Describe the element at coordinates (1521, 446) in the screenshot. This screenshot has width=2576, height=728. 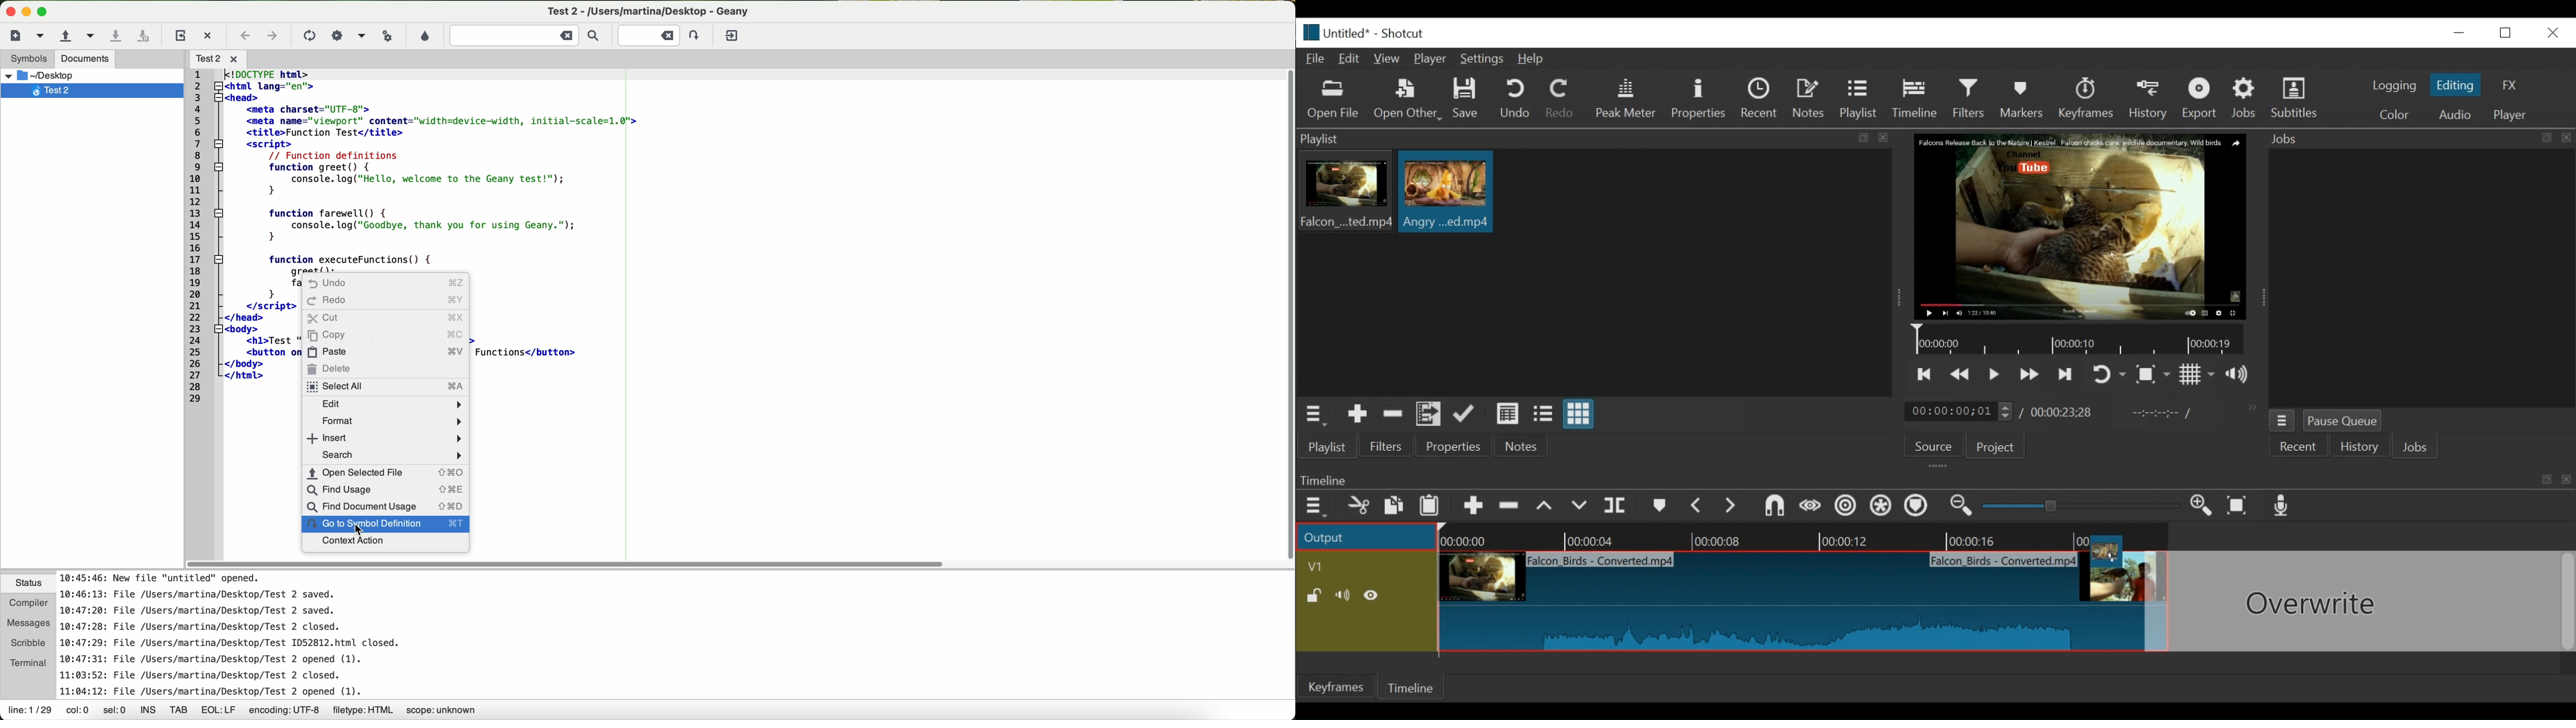
I see `Notes` at that location.